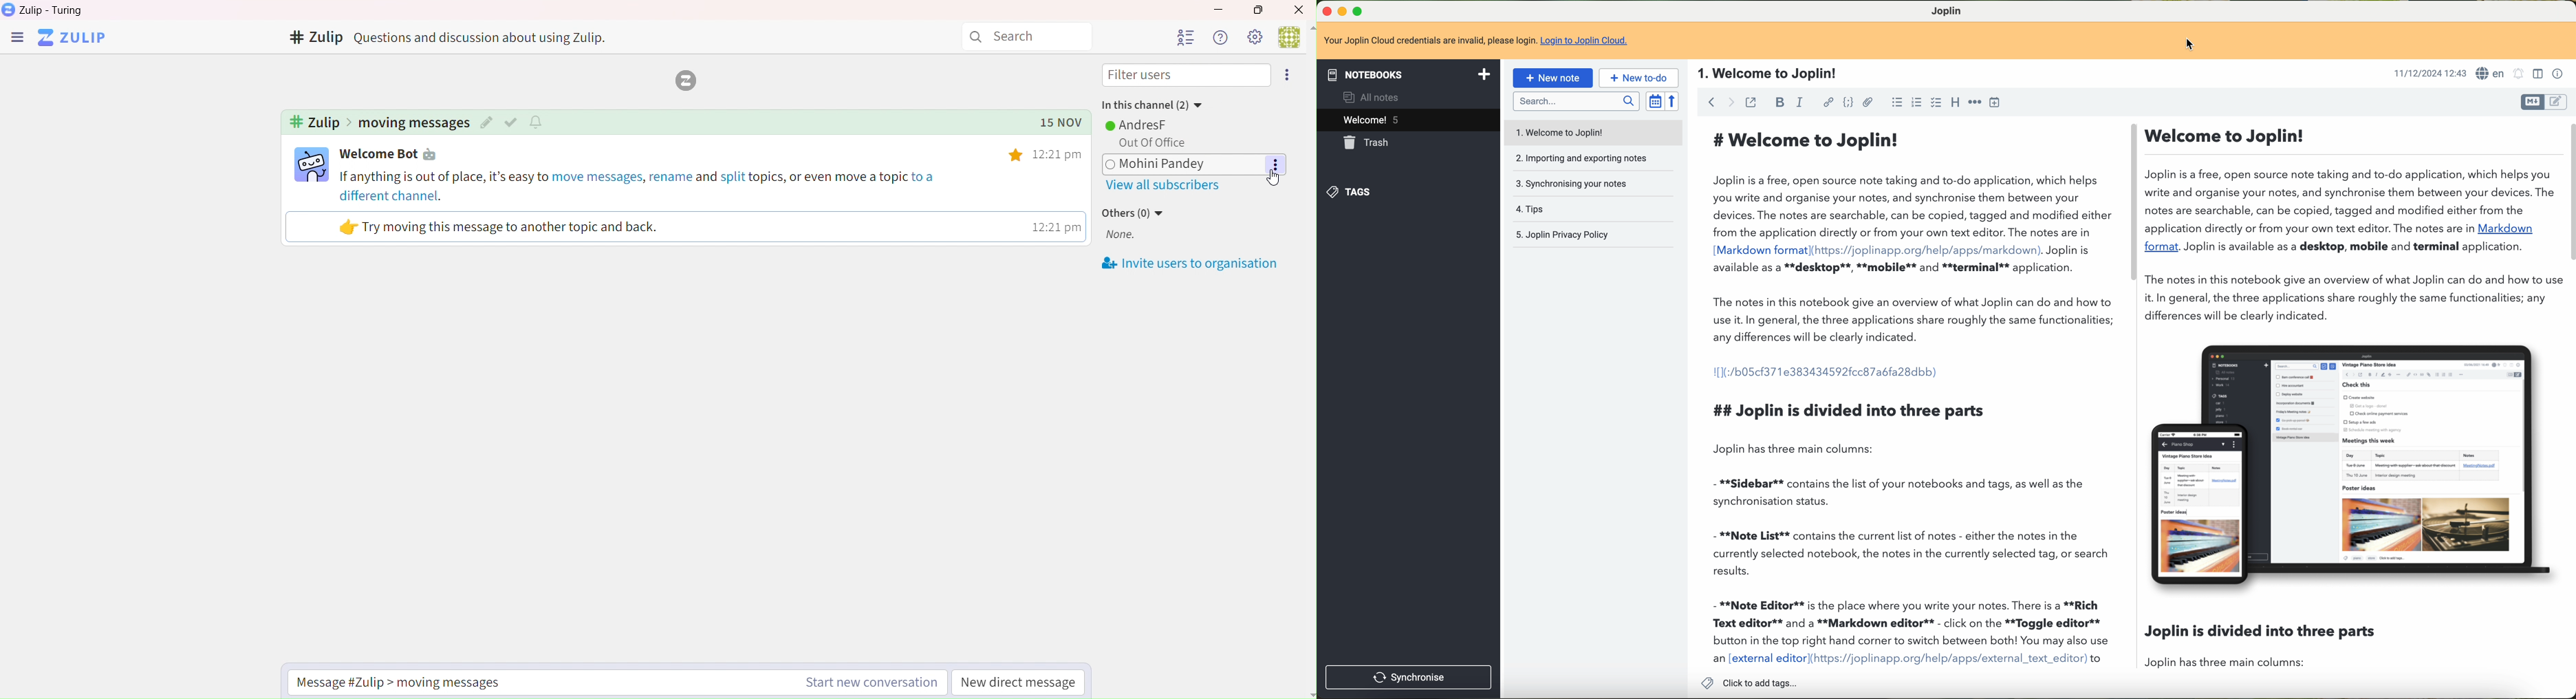  I want to click on toggle editors, so click(2534, 104).